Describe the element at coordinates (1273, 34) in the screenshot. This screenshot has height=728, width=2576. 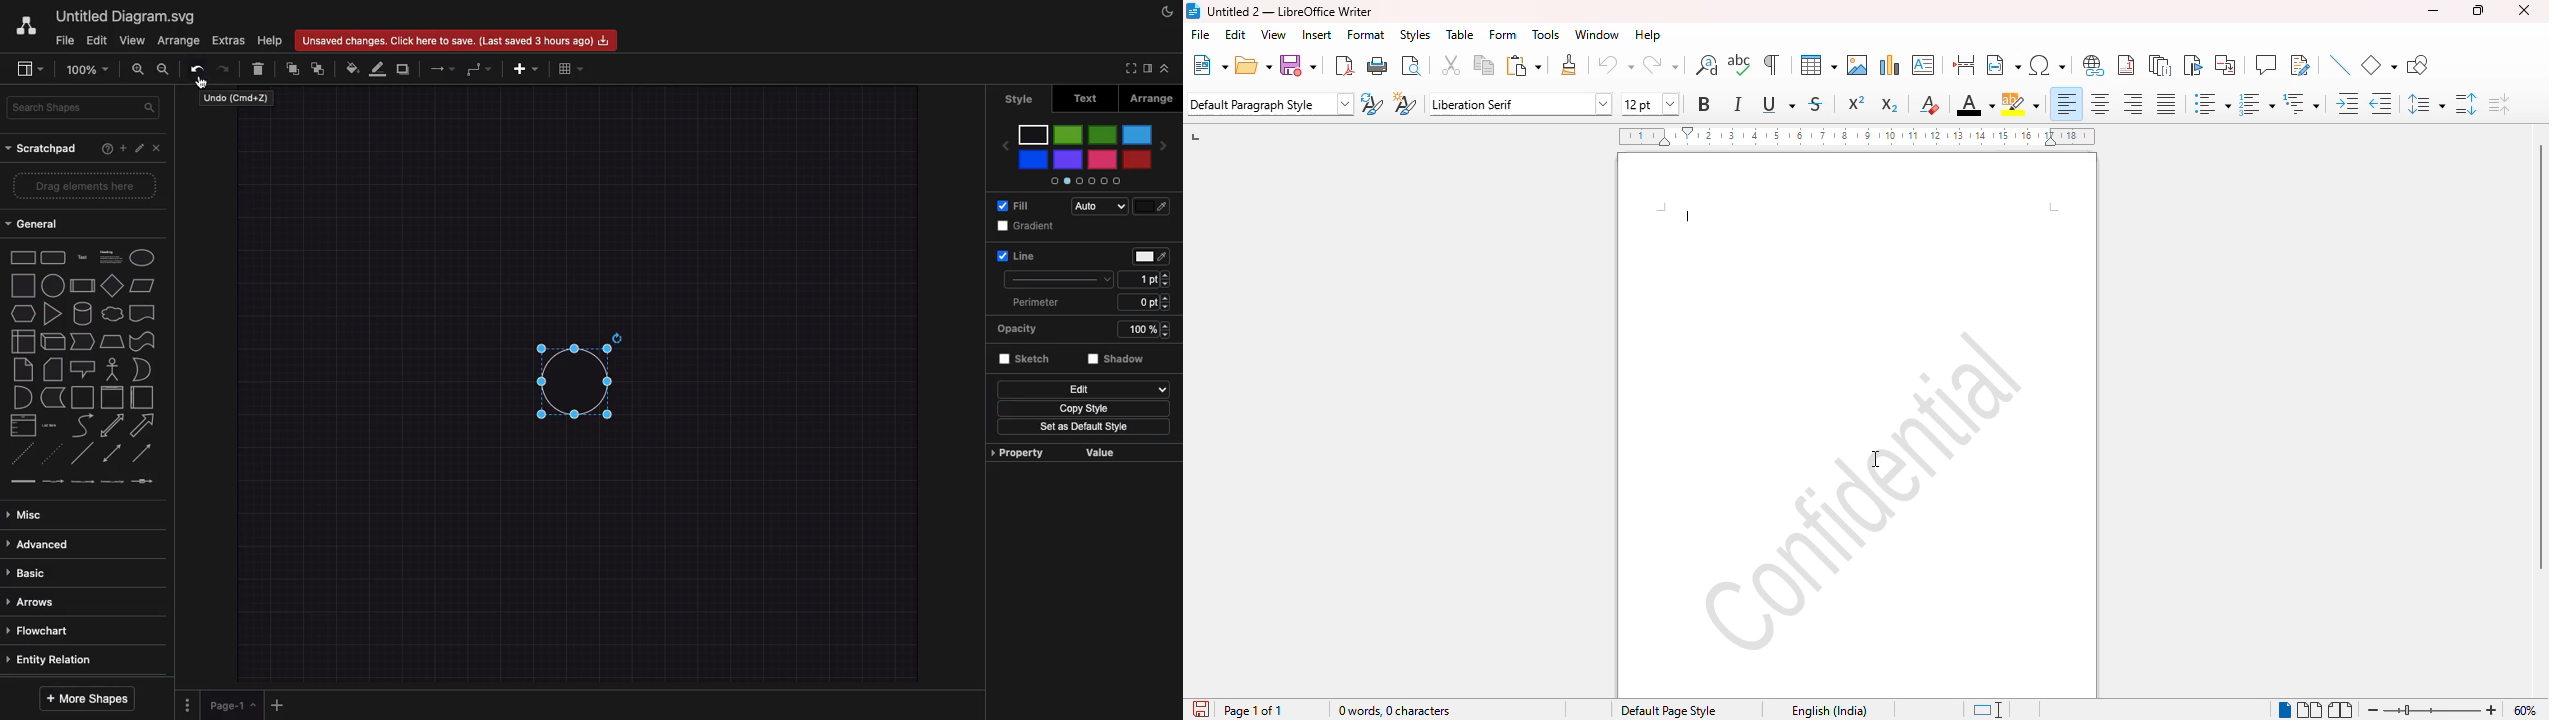
I see `view` at that location.